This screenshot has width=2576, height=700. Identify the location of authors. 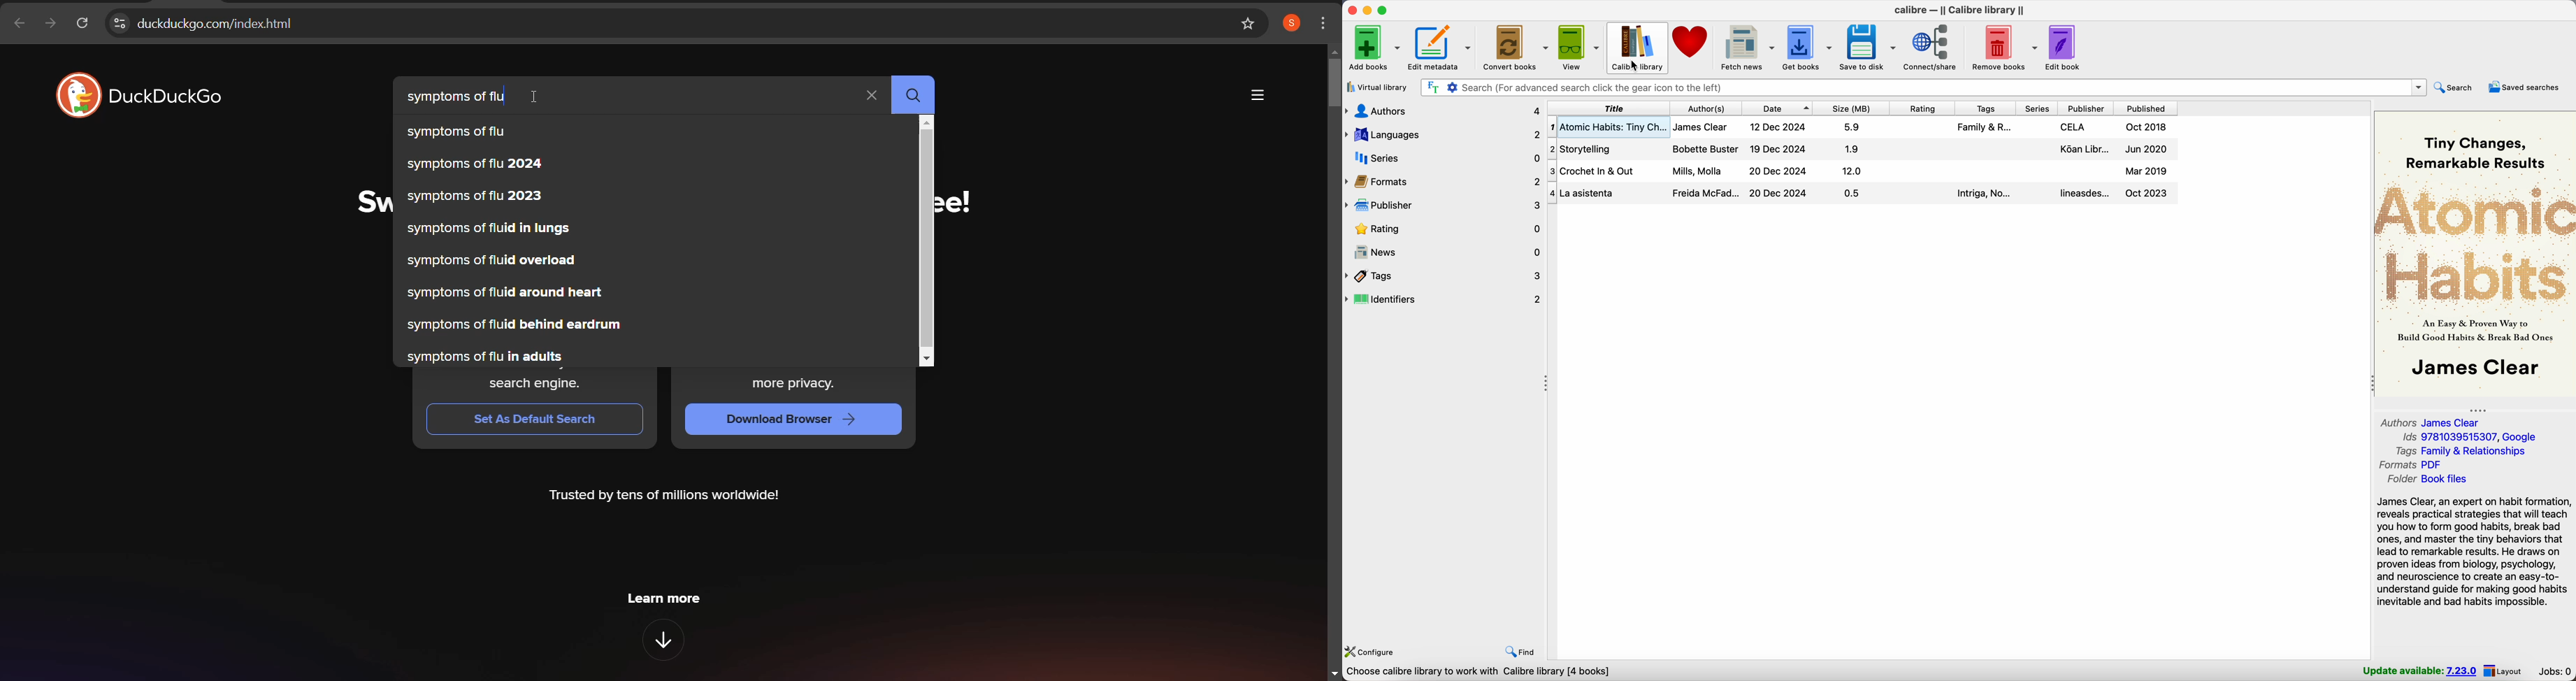
(1443, 111).